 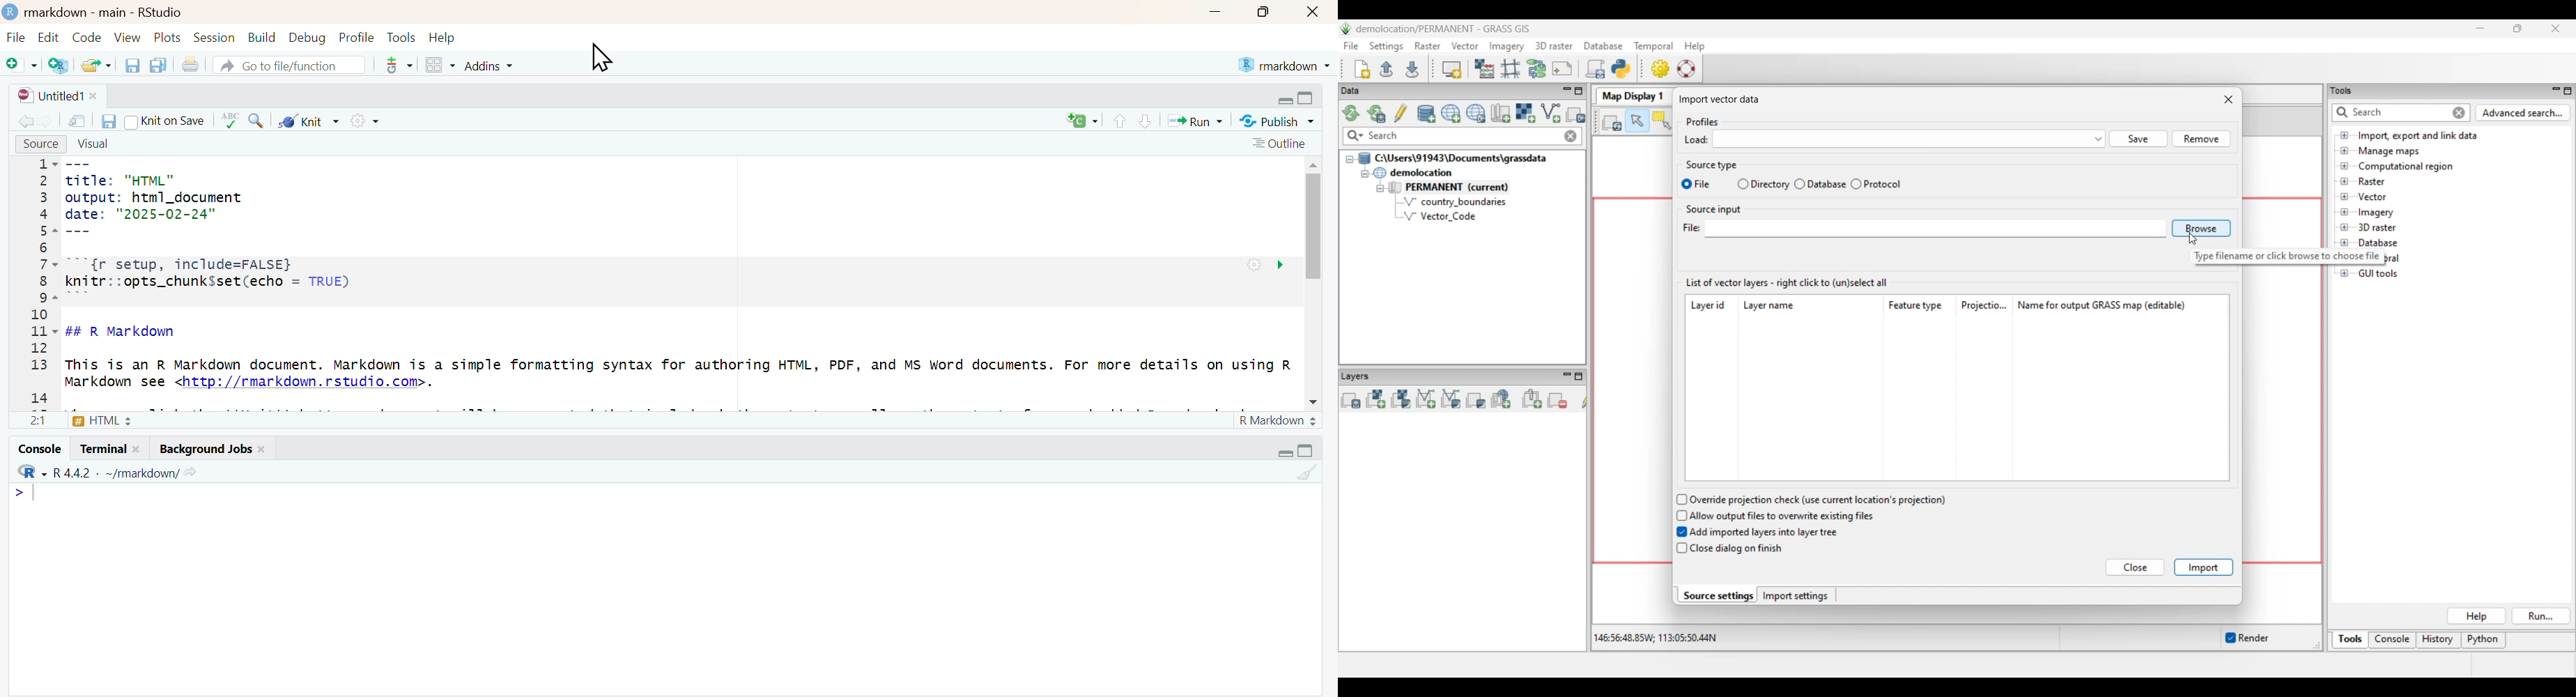 I want to click on run current line/function, so click(x=1198, y=120).